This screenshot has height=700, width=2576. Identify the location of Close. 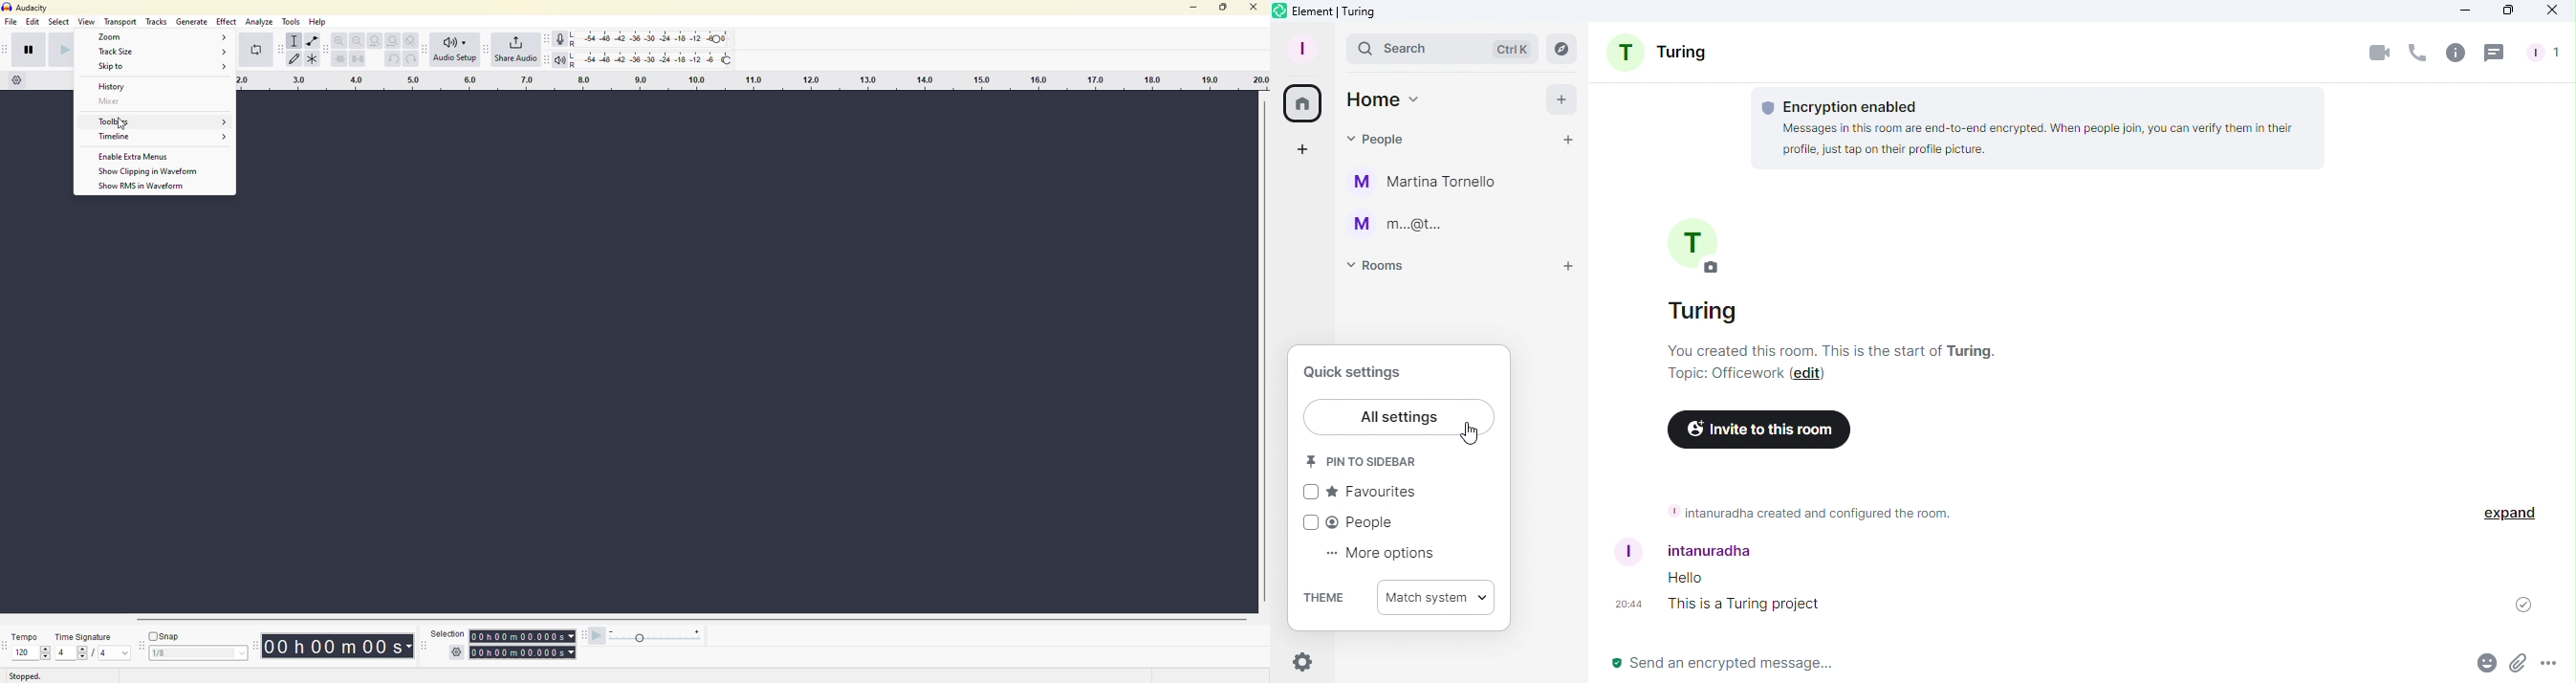
(2552, 11).